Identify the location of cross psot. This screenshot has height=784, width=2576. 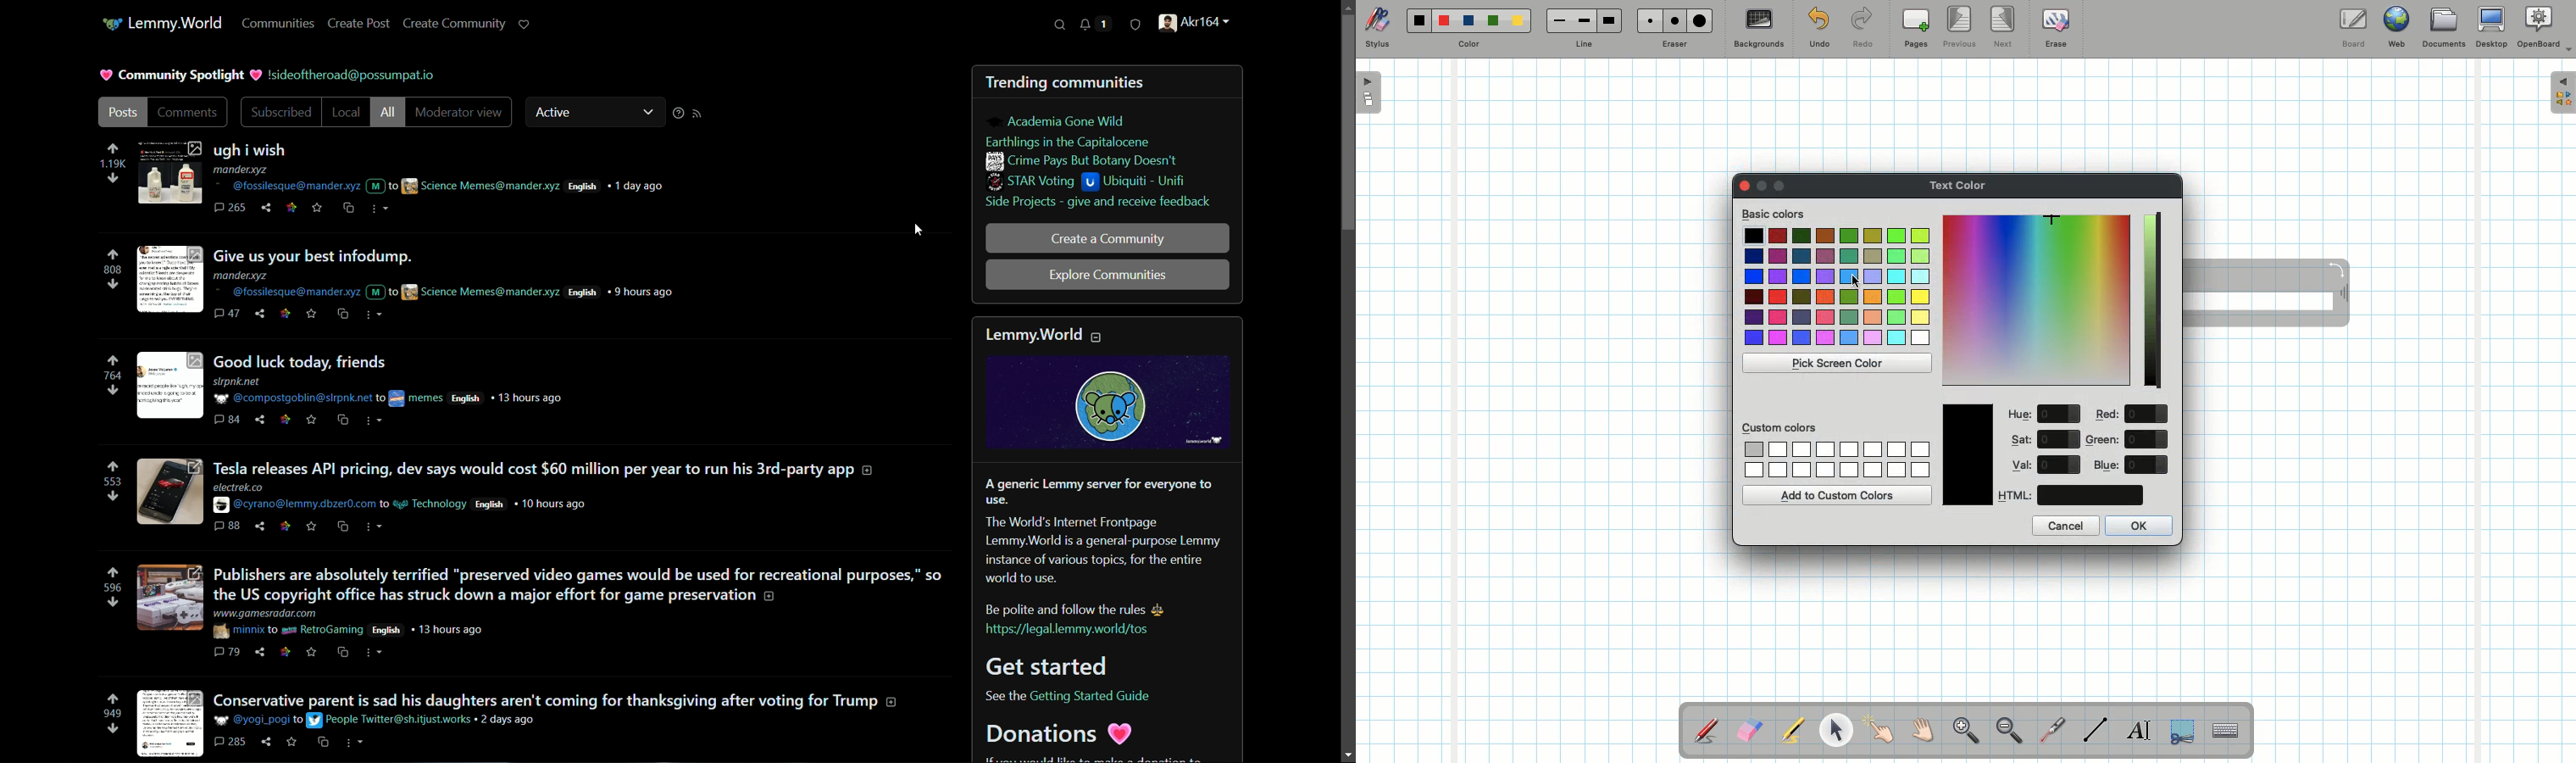
(345, 653).